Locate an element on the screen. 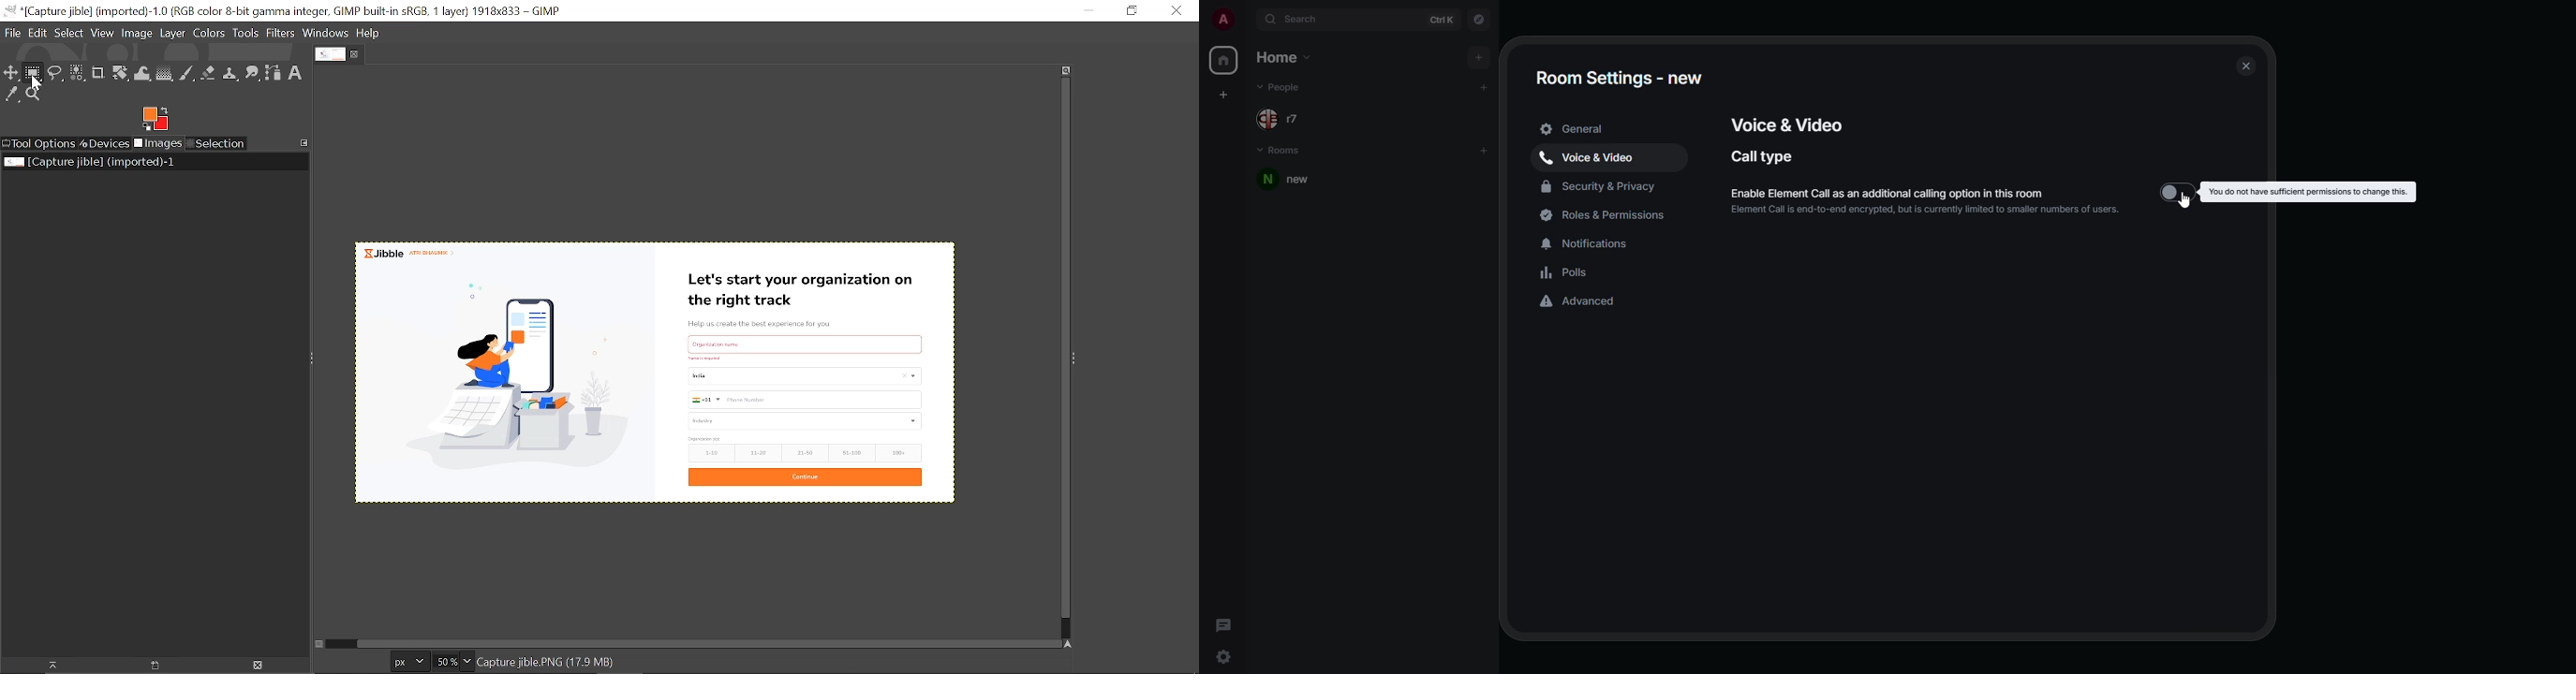 This screenshot has height=700, width=2576. Element Call is end-to-end encrypted, but is currently limited to smaller numbers of users. is located at coordinates (1925, 210).